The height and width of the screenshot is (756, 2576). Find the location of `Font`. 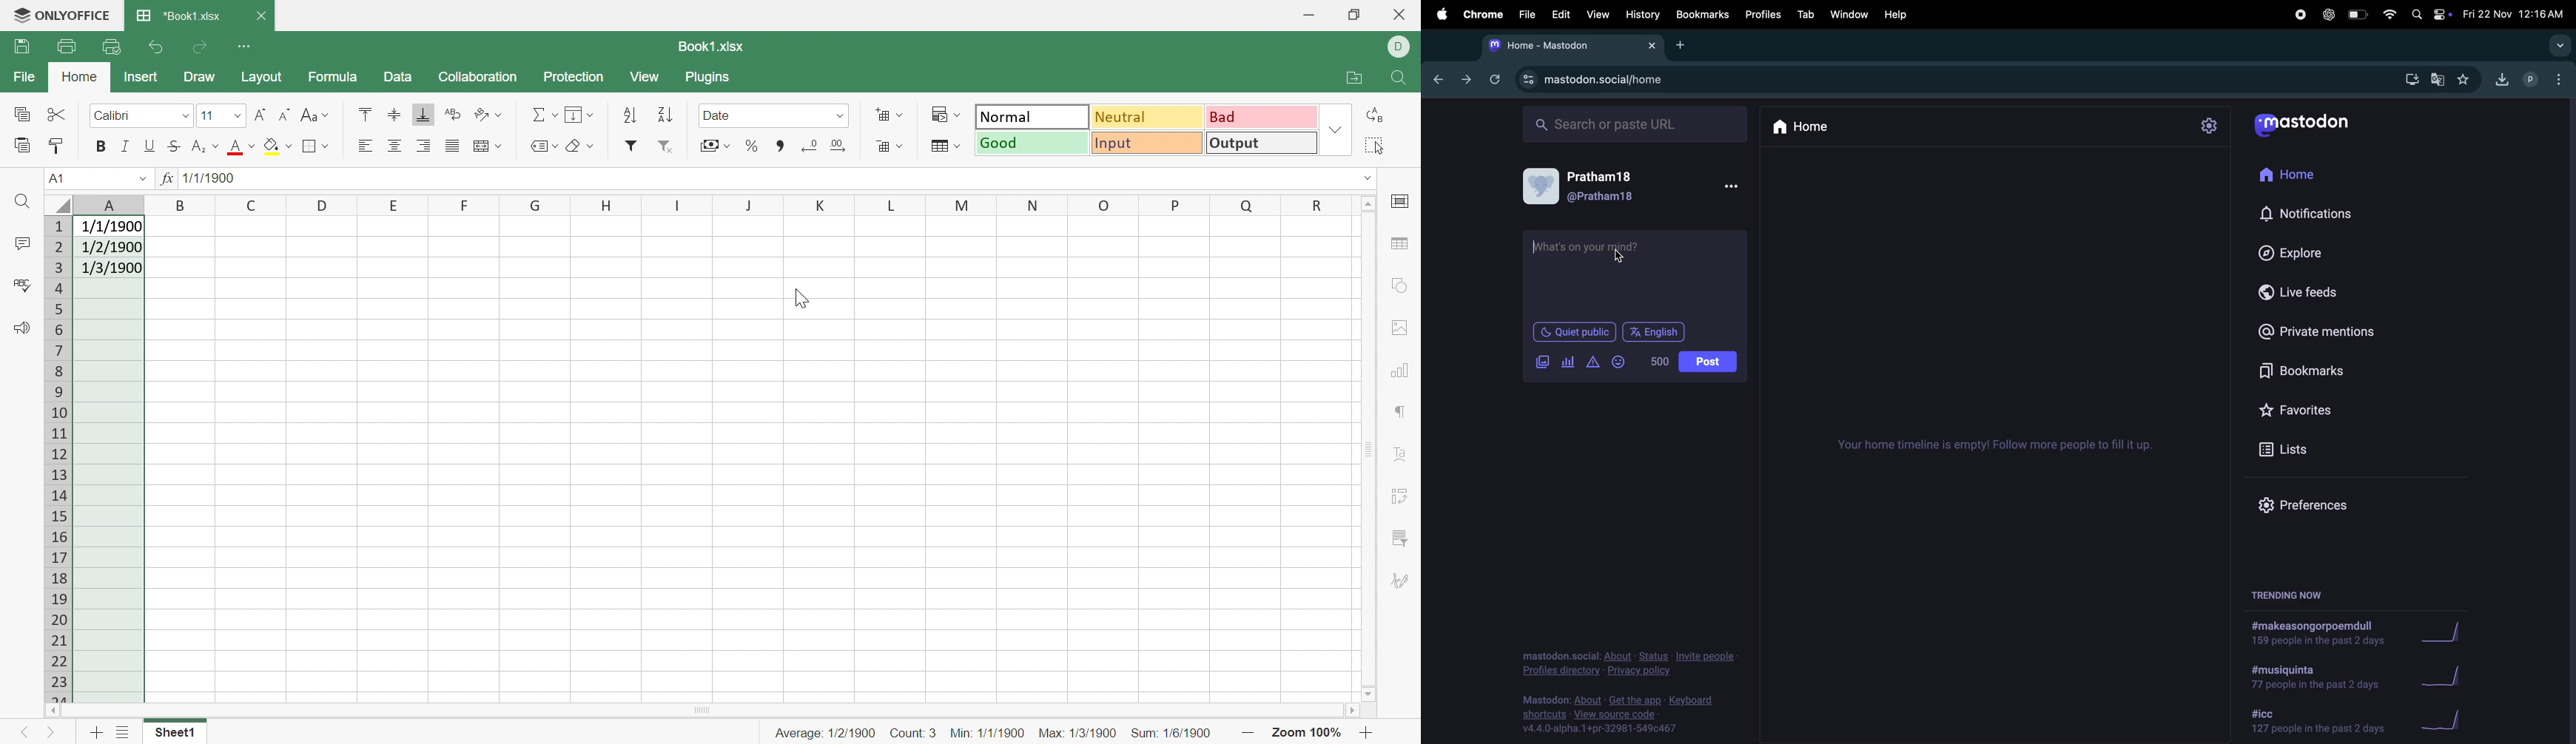

Font is located at coordinates (240, 148).